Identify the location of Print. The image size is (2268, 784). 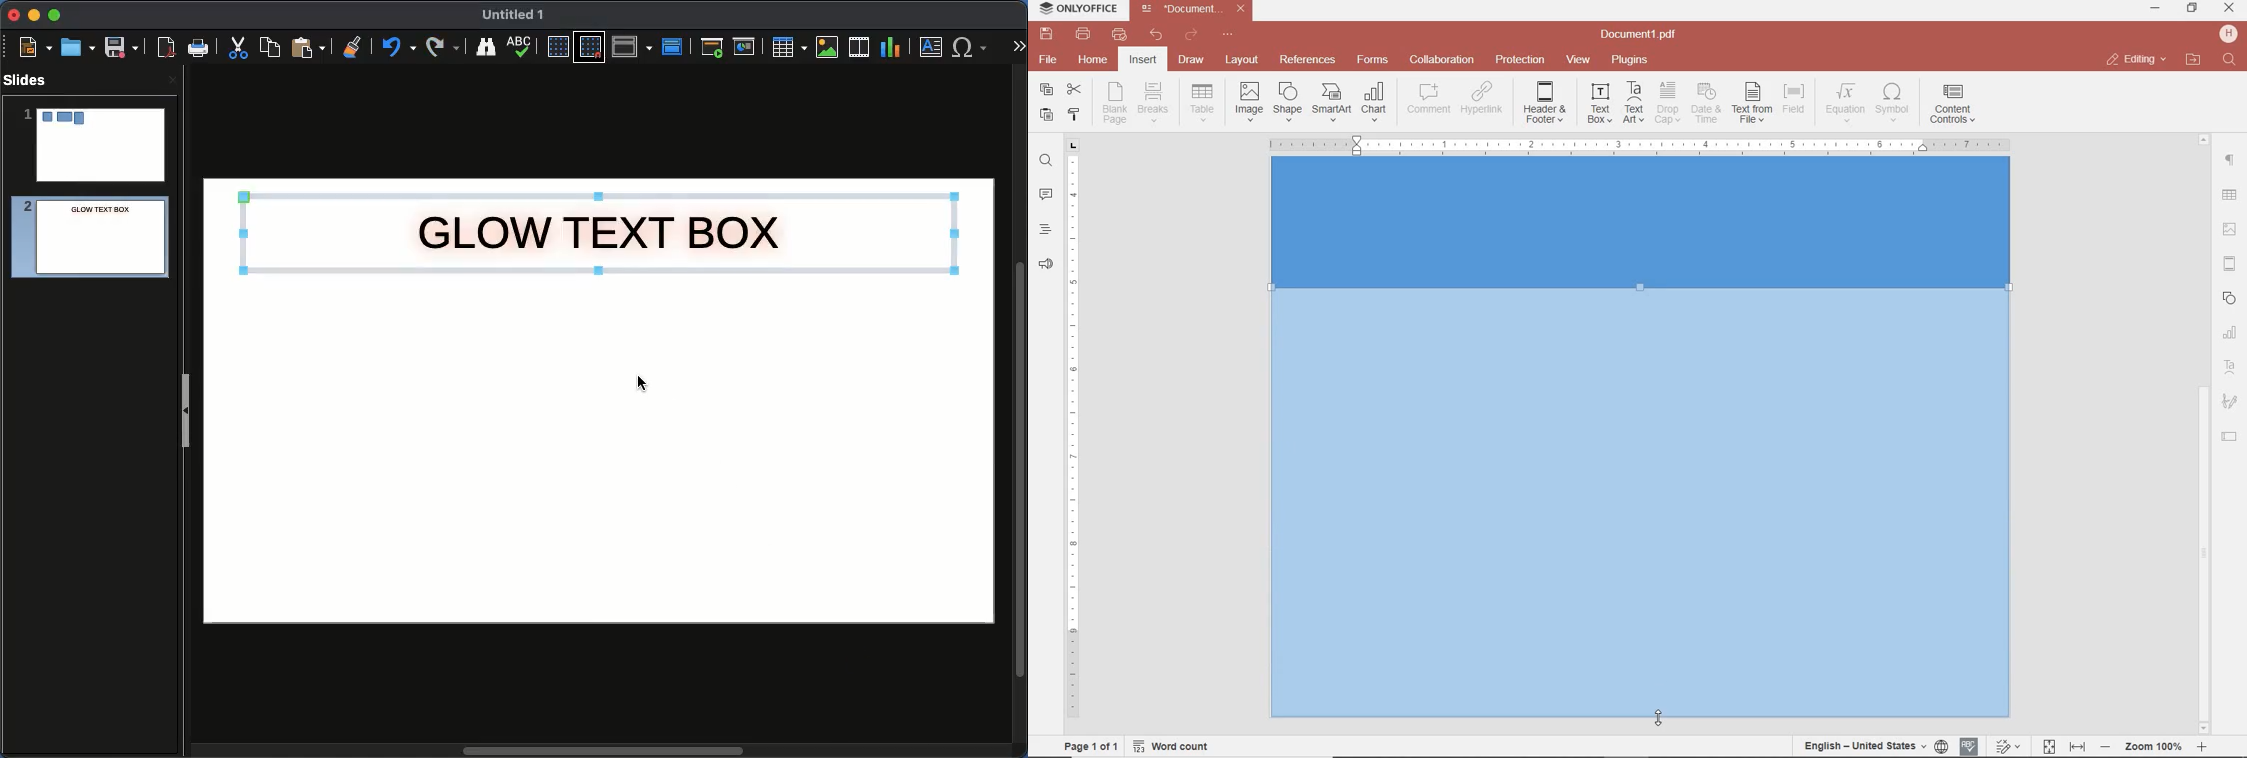
(199, 49).